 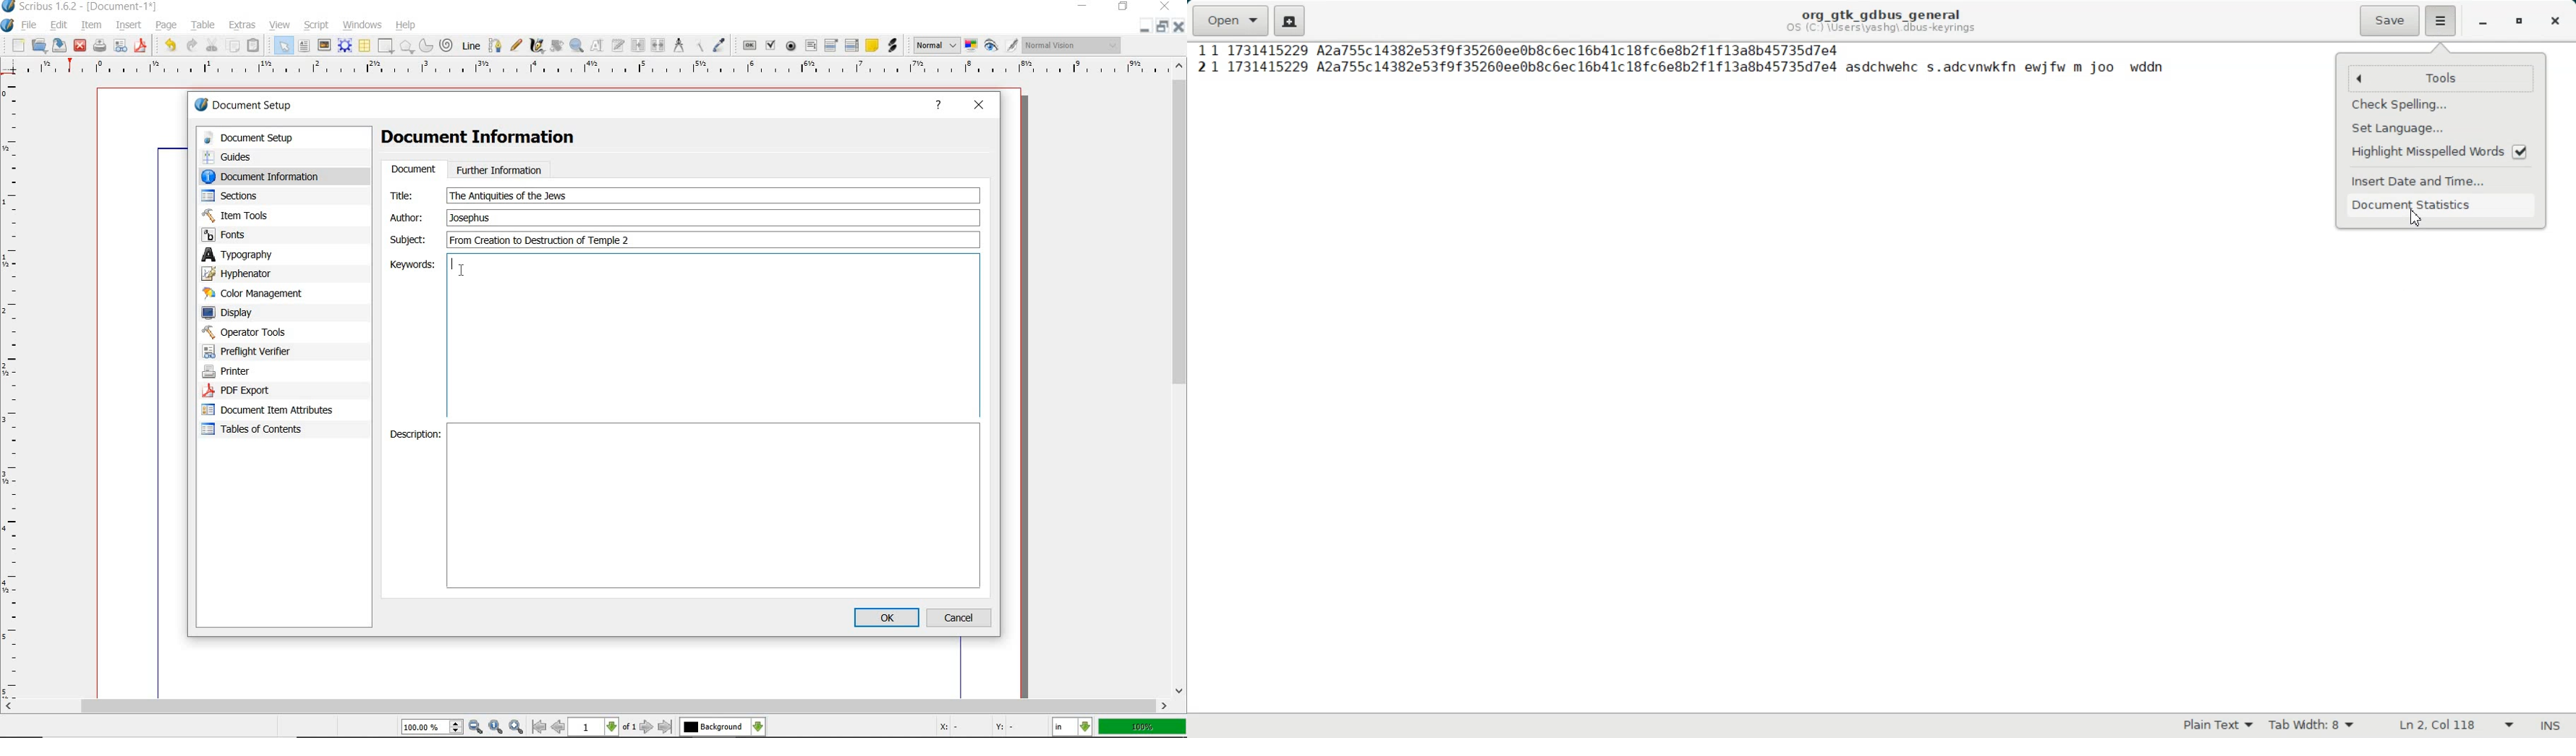 I want to click on copy item properties, so click(x=698, y=46).